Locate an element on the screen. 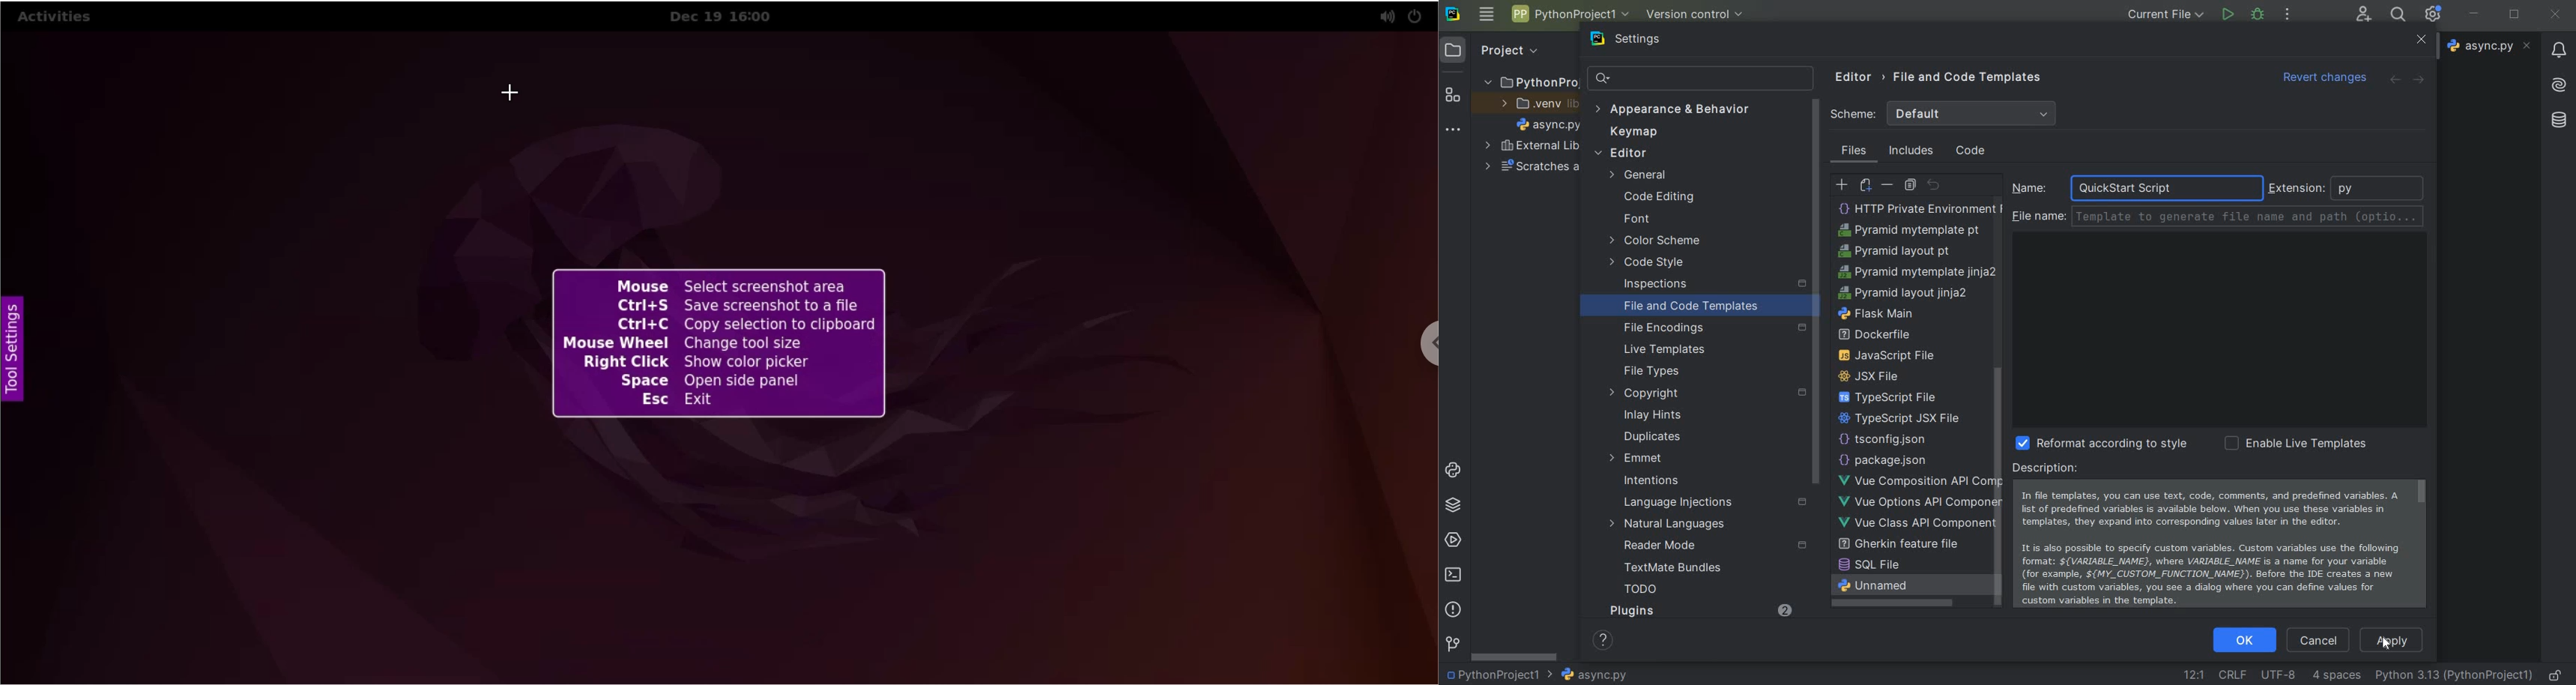 This screenshot has width=2576, height=700. scratches and consoles is located at coordinates (1540, 167).